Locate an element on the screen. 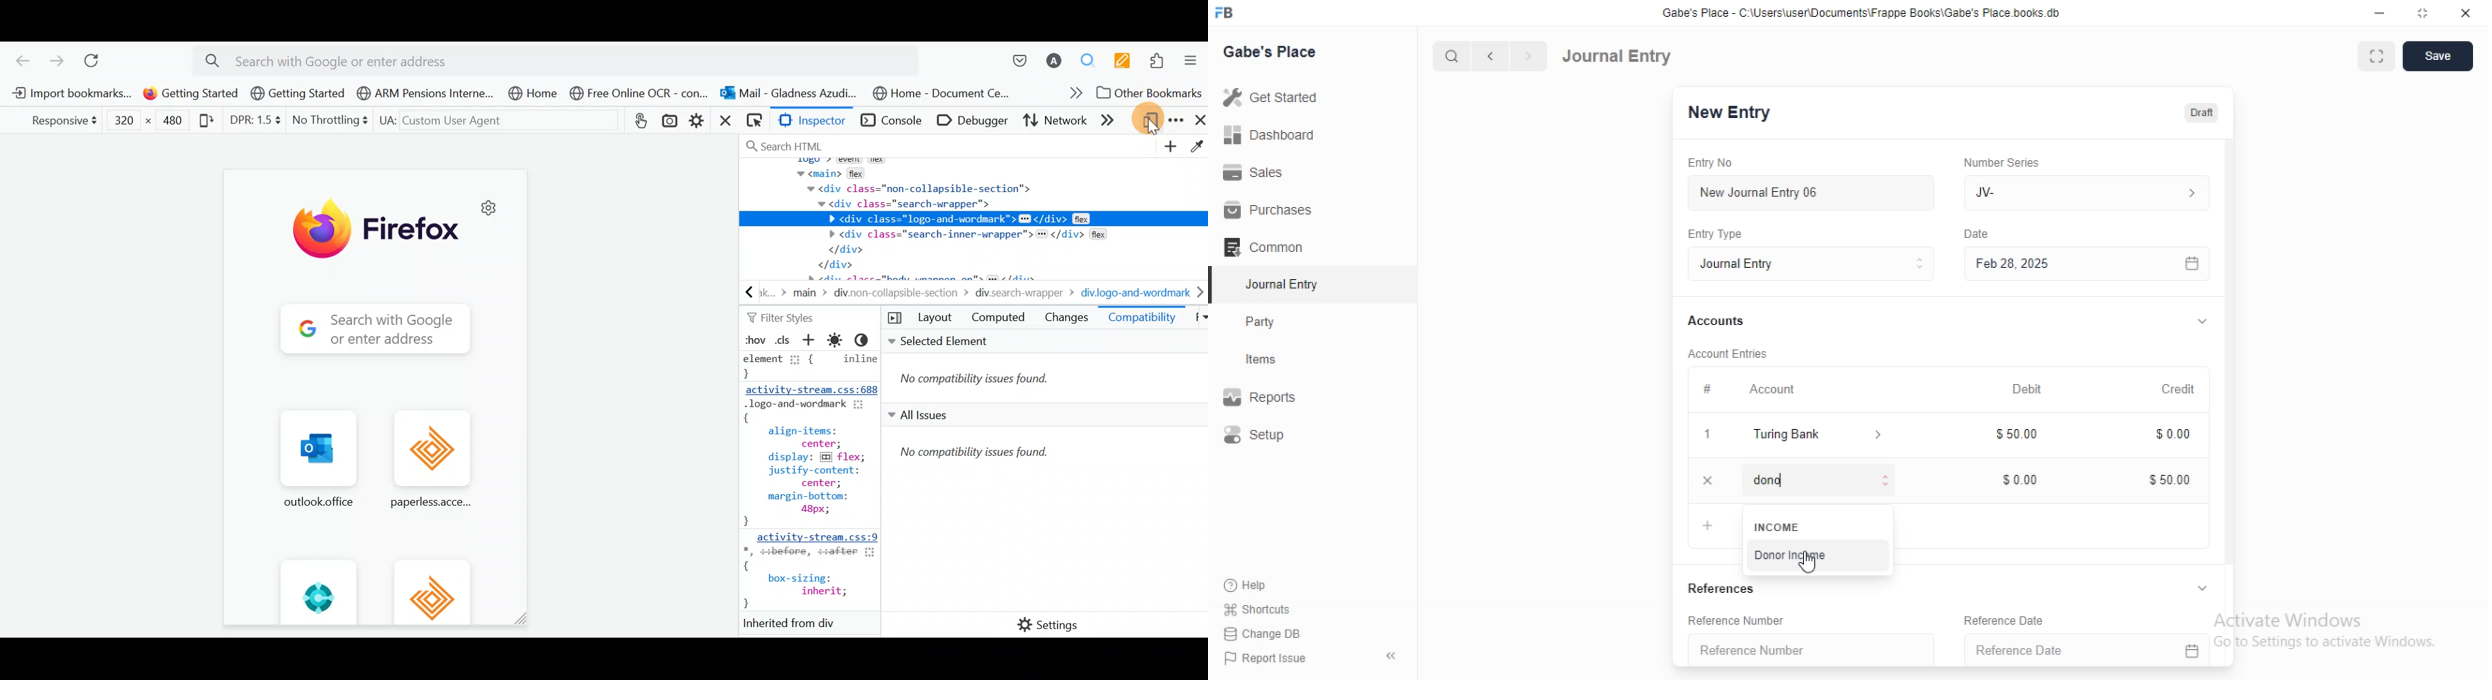 The image size is (2492, 700). Reference Number is located at coordinates (1748, 621).